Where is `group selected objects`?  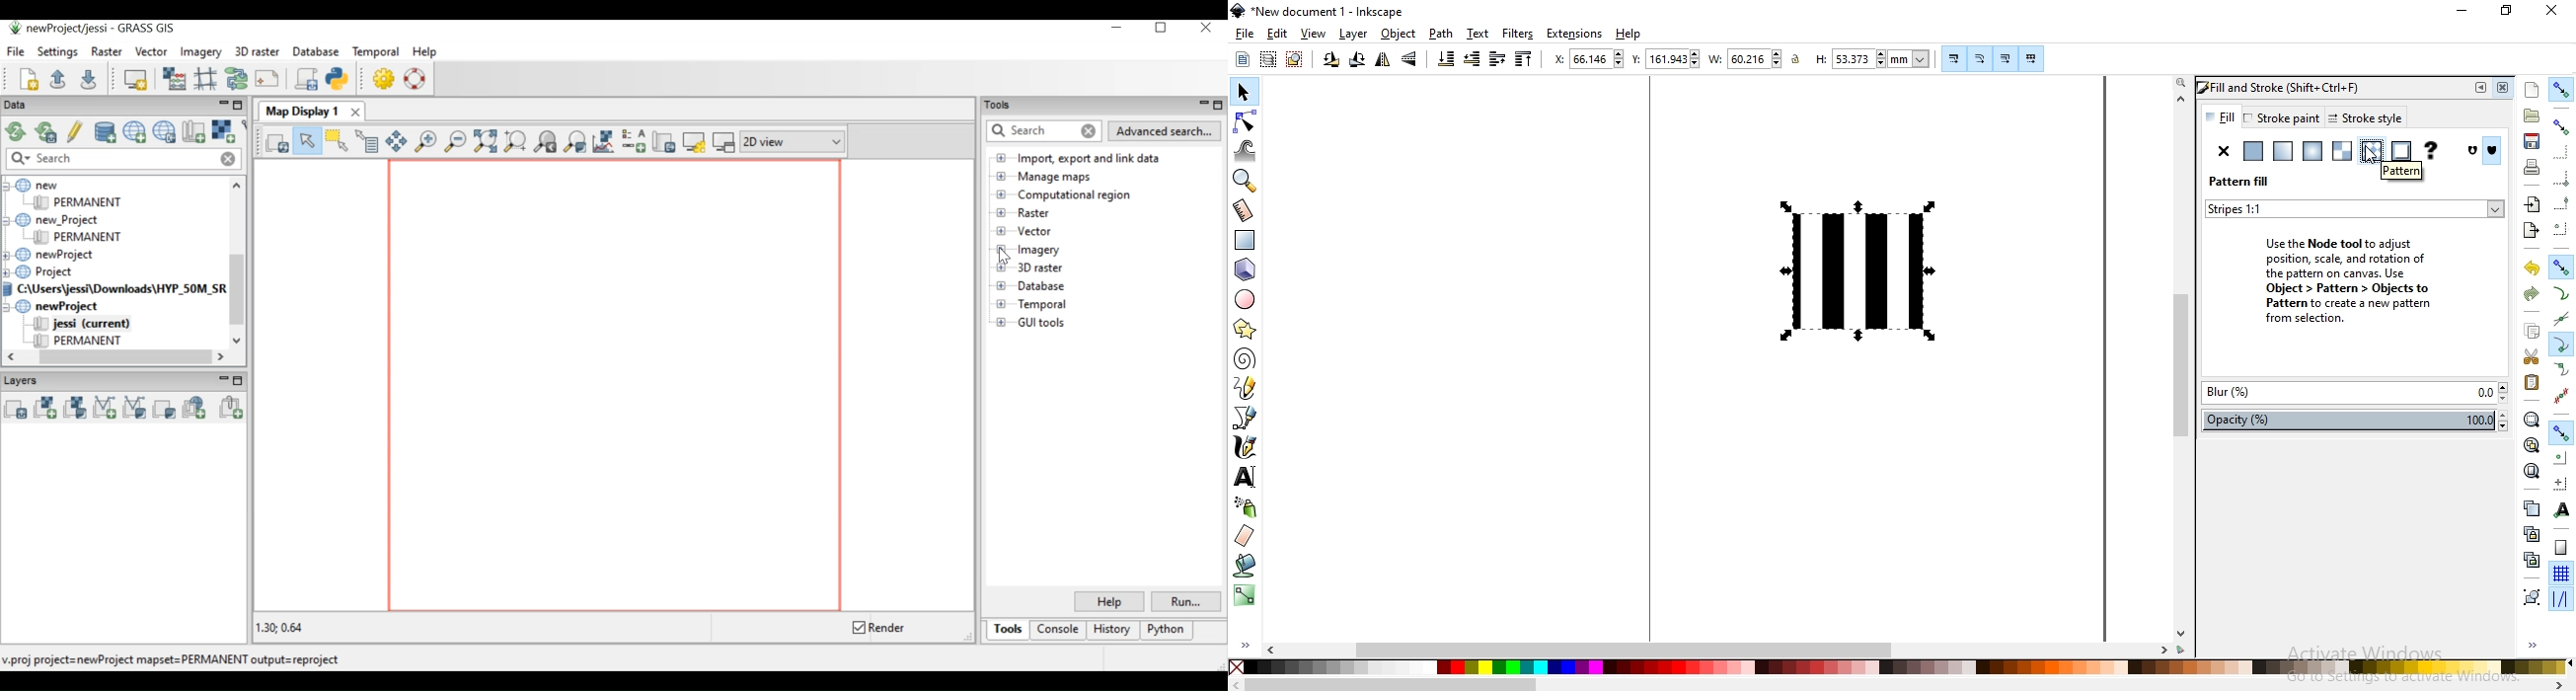
group selected objects is located at coordinates (2530, 596).